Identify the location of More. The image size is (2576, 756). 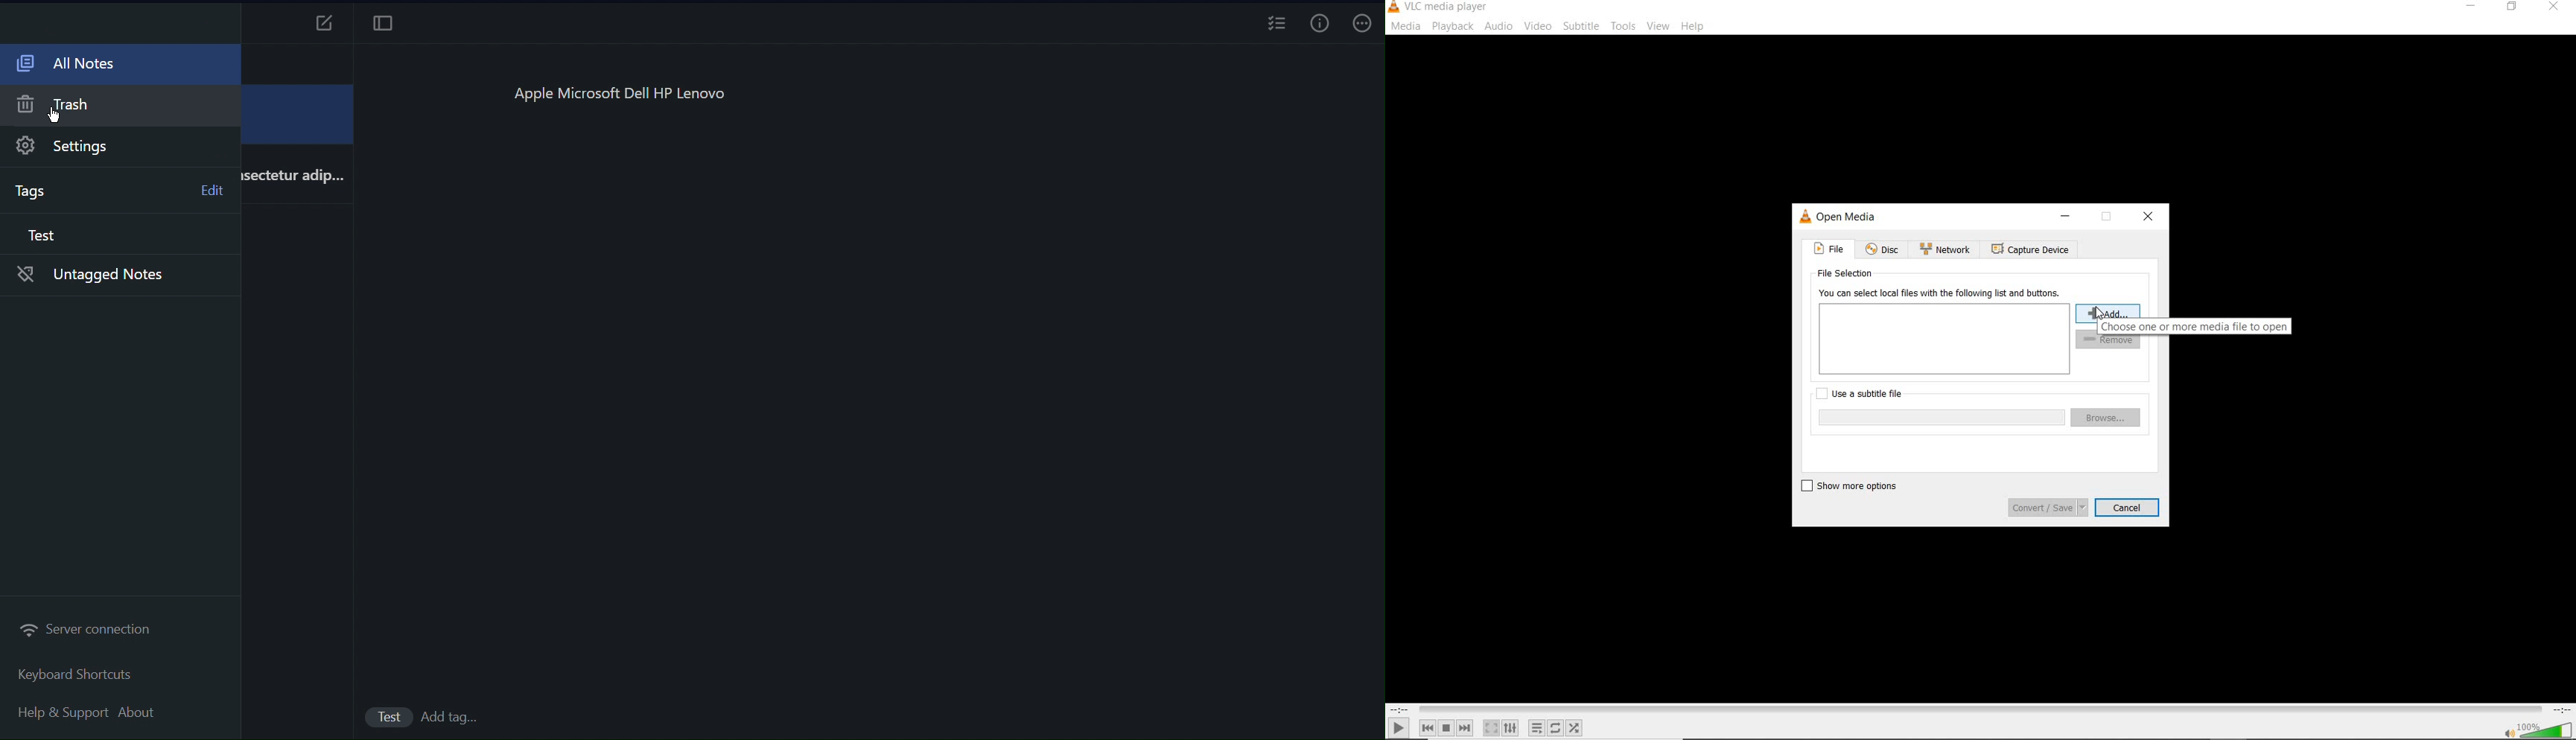
(1363, 23).